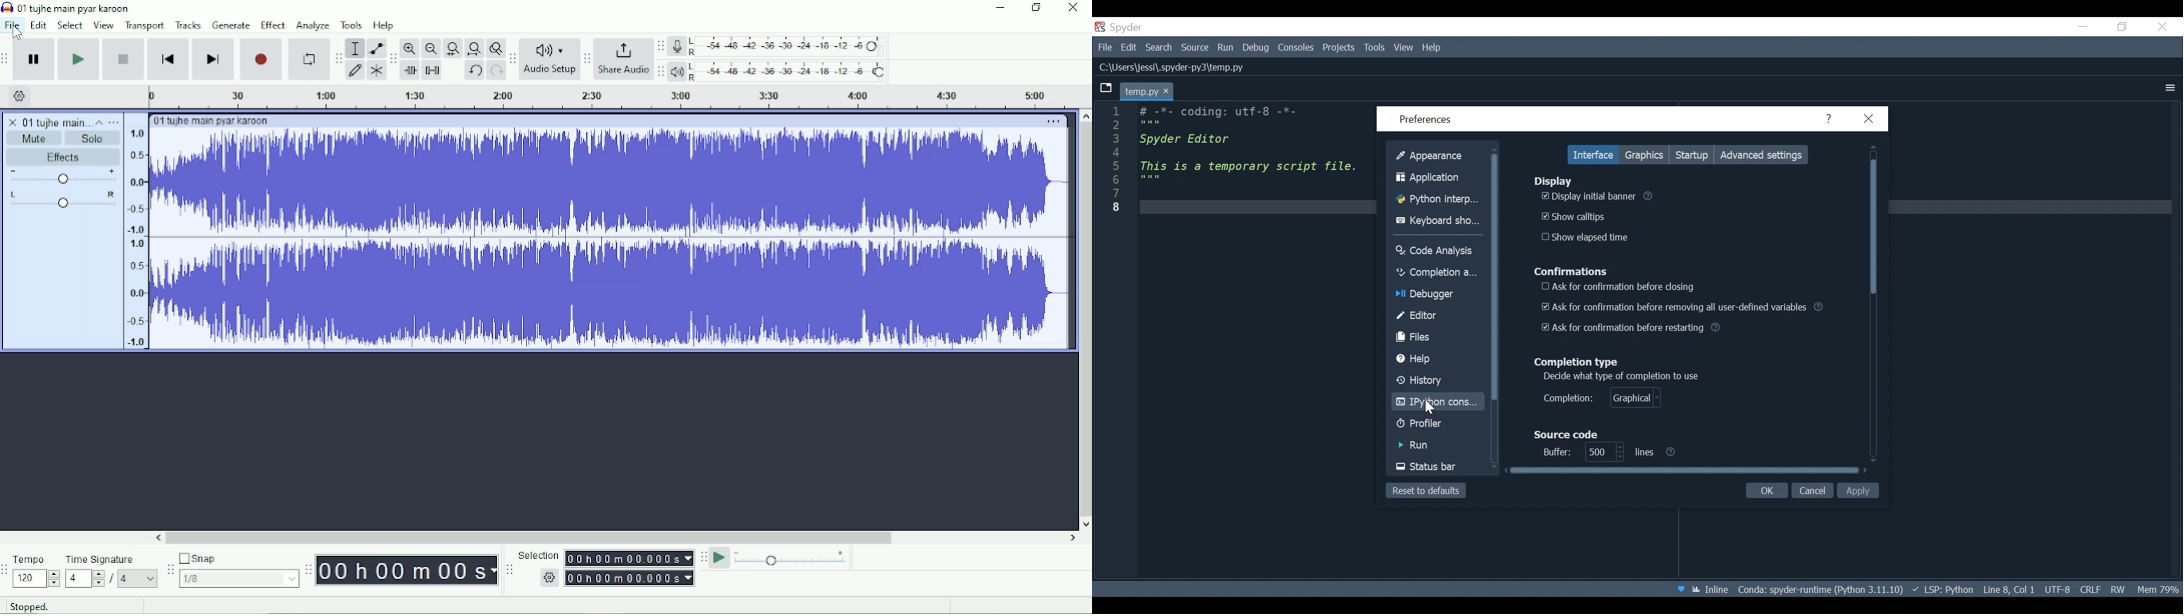 This screenshot has height=616, width=2184. I want to click on Memory Usage, so click(2157, 590).